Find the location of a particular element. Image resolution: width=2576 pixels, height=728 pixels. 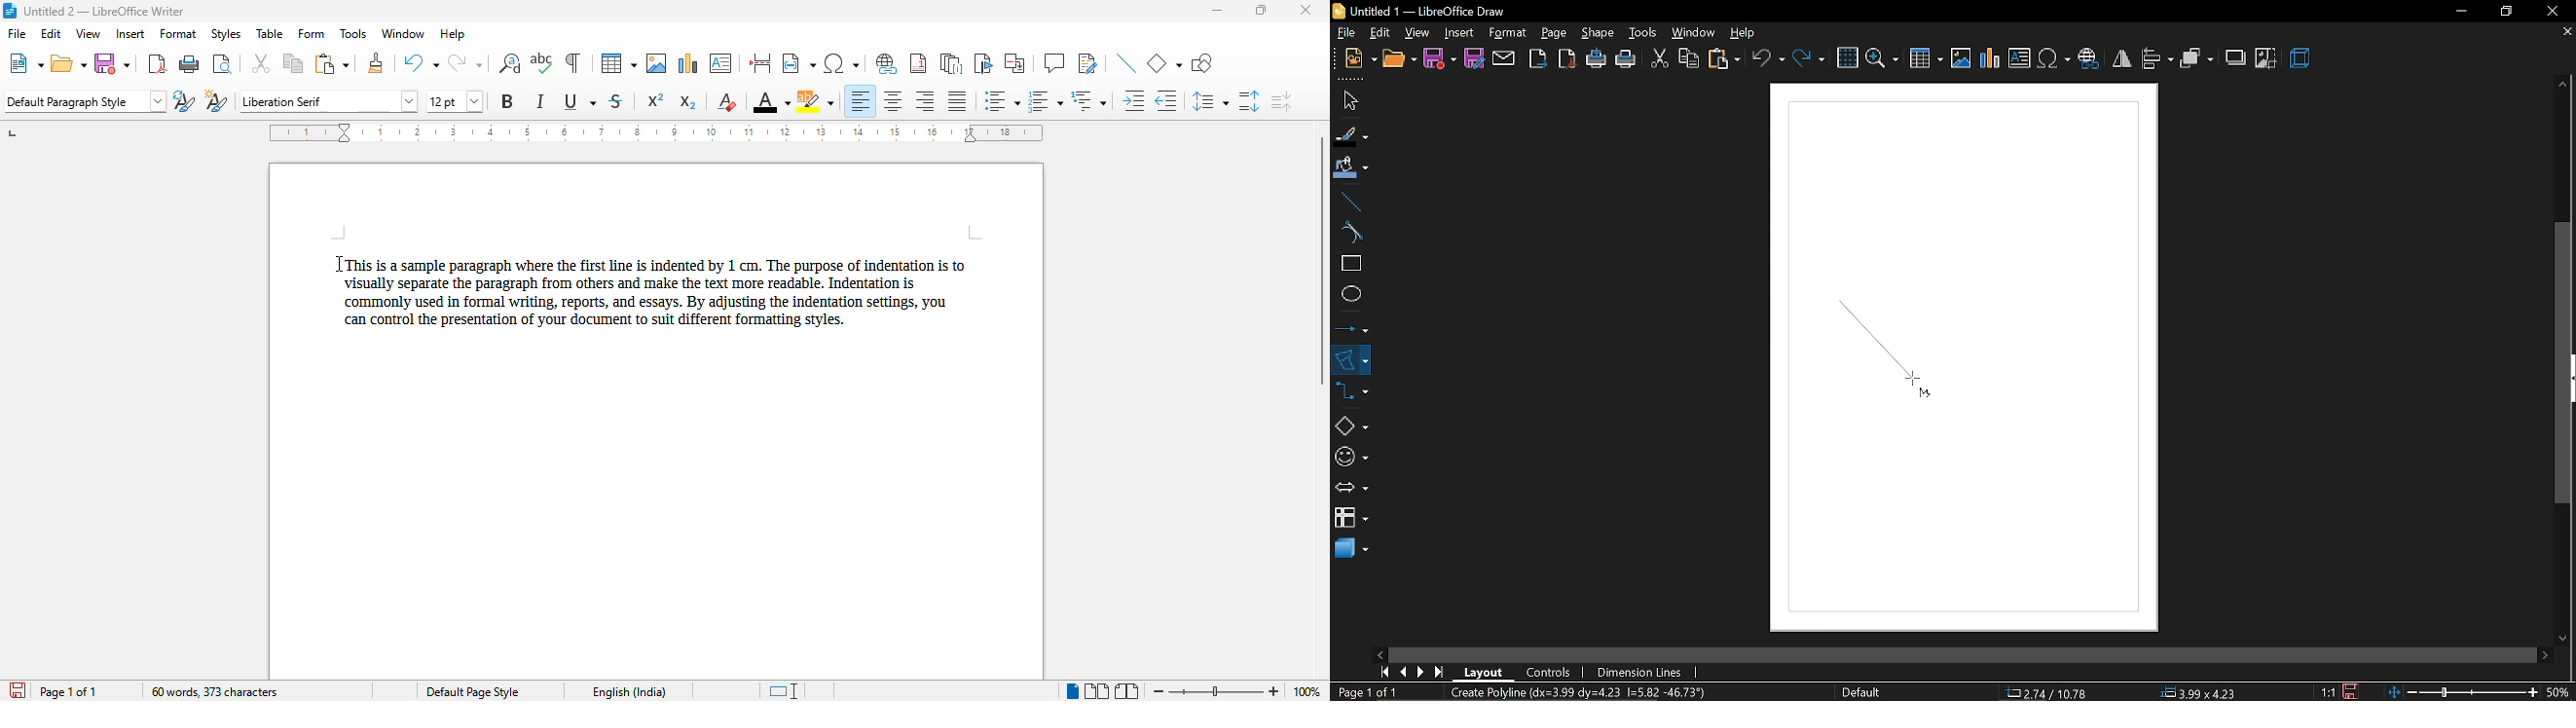

font color is located at coordinates (771, 101).